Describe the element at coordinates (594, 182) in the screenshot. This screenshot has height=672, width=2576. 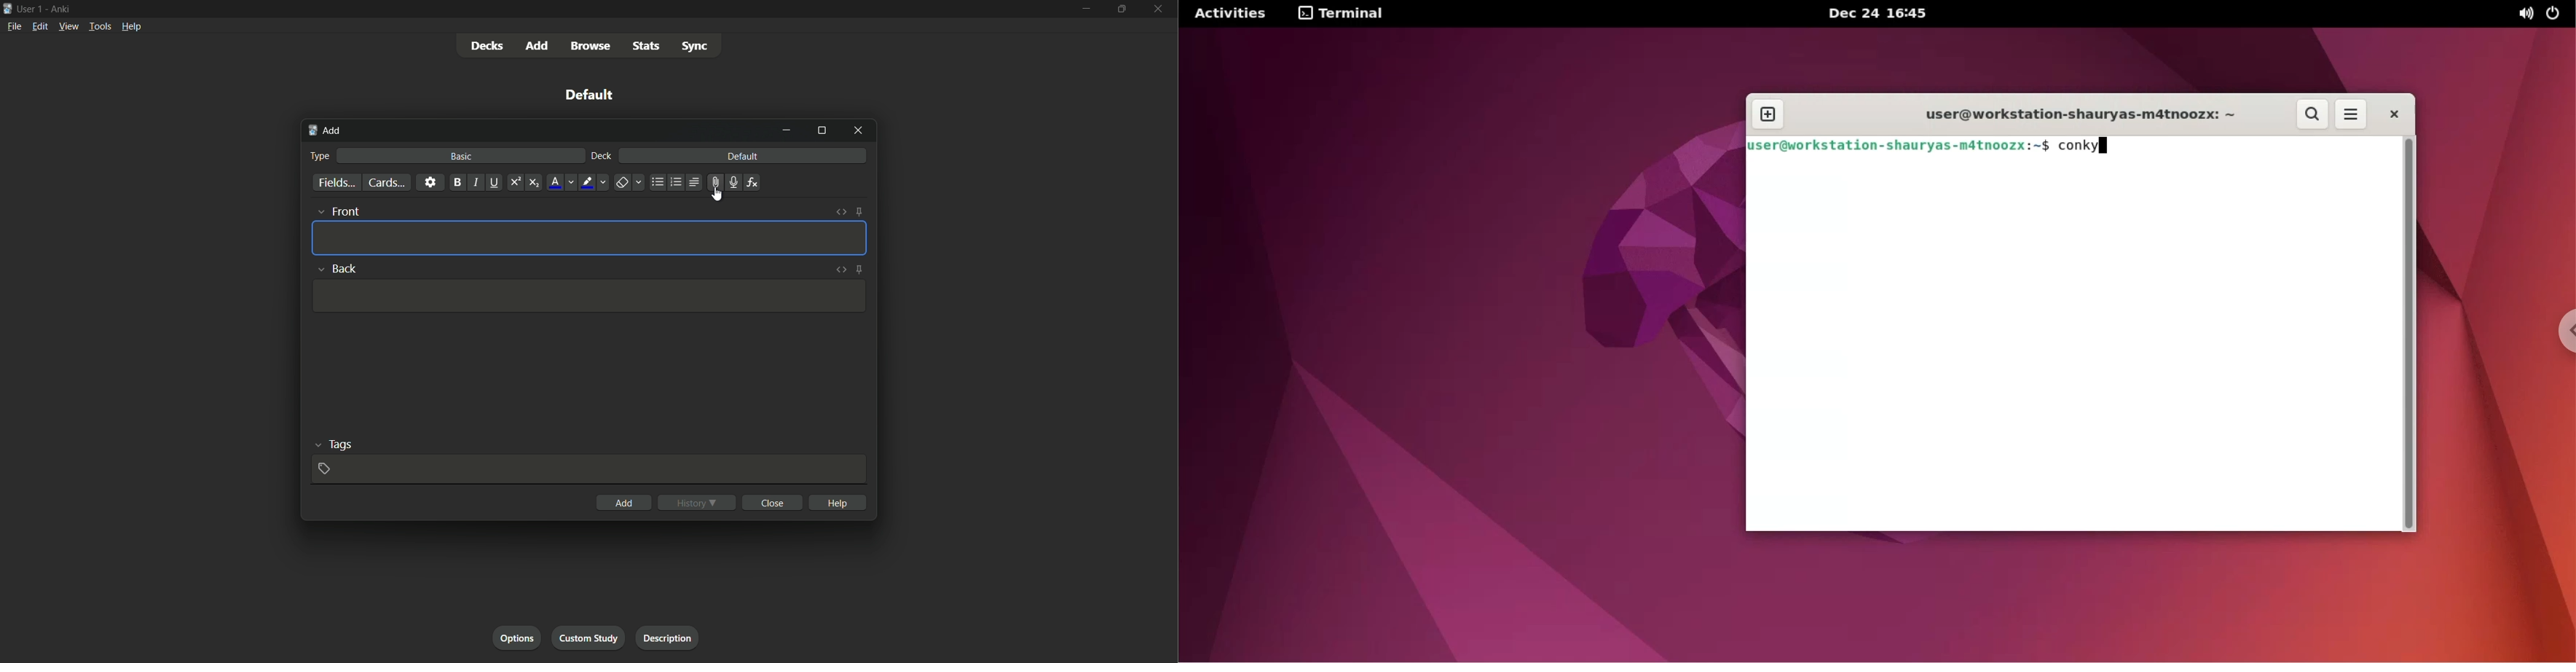
I see `text highlight` at that location.